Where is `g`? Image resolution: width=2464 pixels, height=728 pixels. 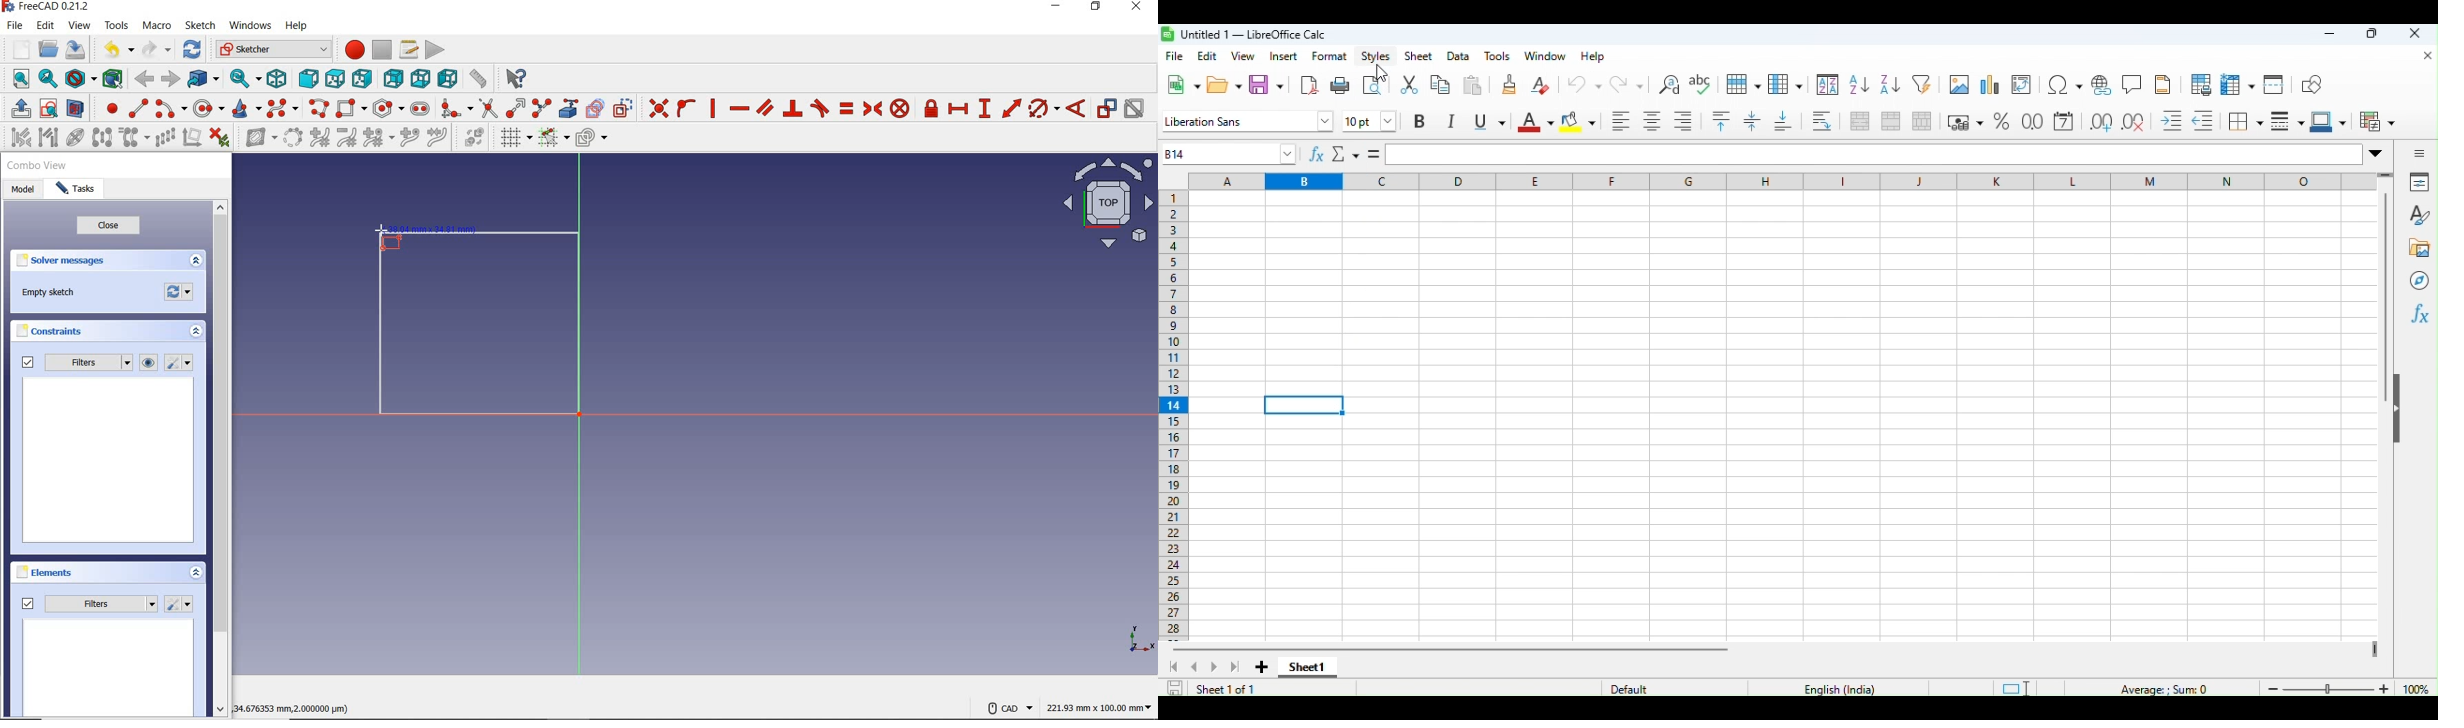 g is located at coordinates (1688, 181).